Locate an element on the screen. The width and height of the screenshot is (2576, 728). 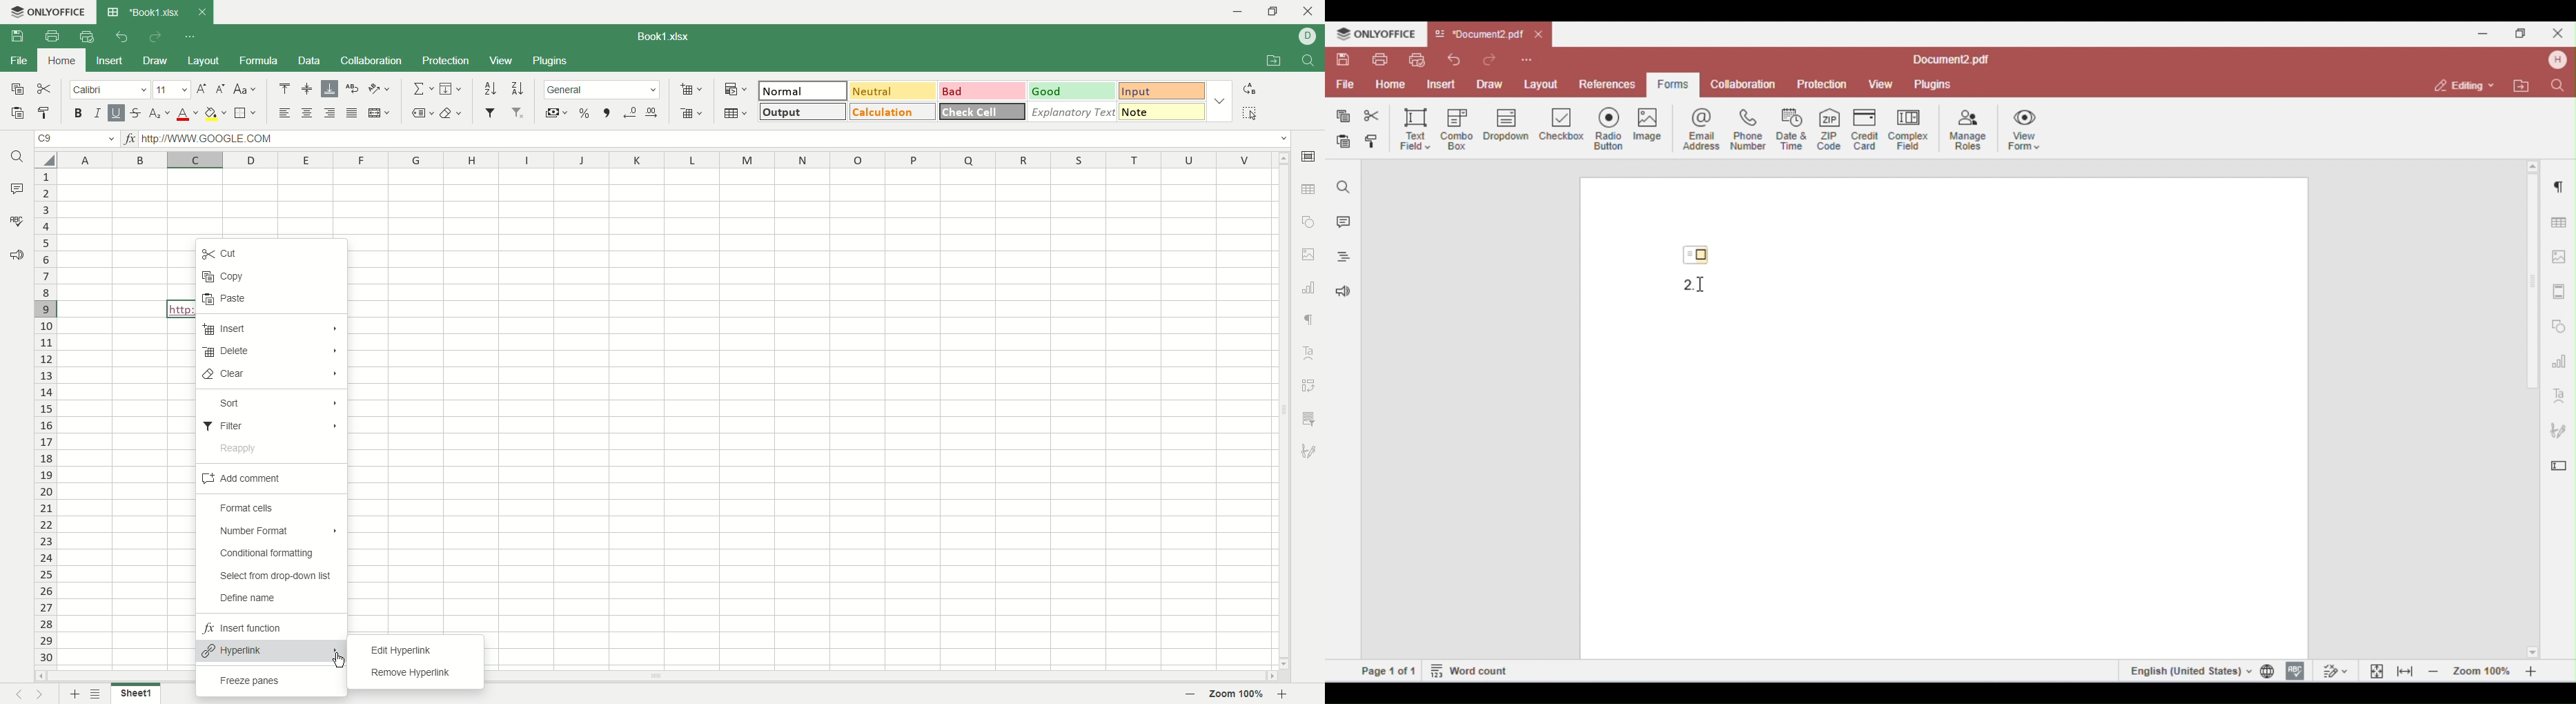
filter is located at coordinates (273, 422).